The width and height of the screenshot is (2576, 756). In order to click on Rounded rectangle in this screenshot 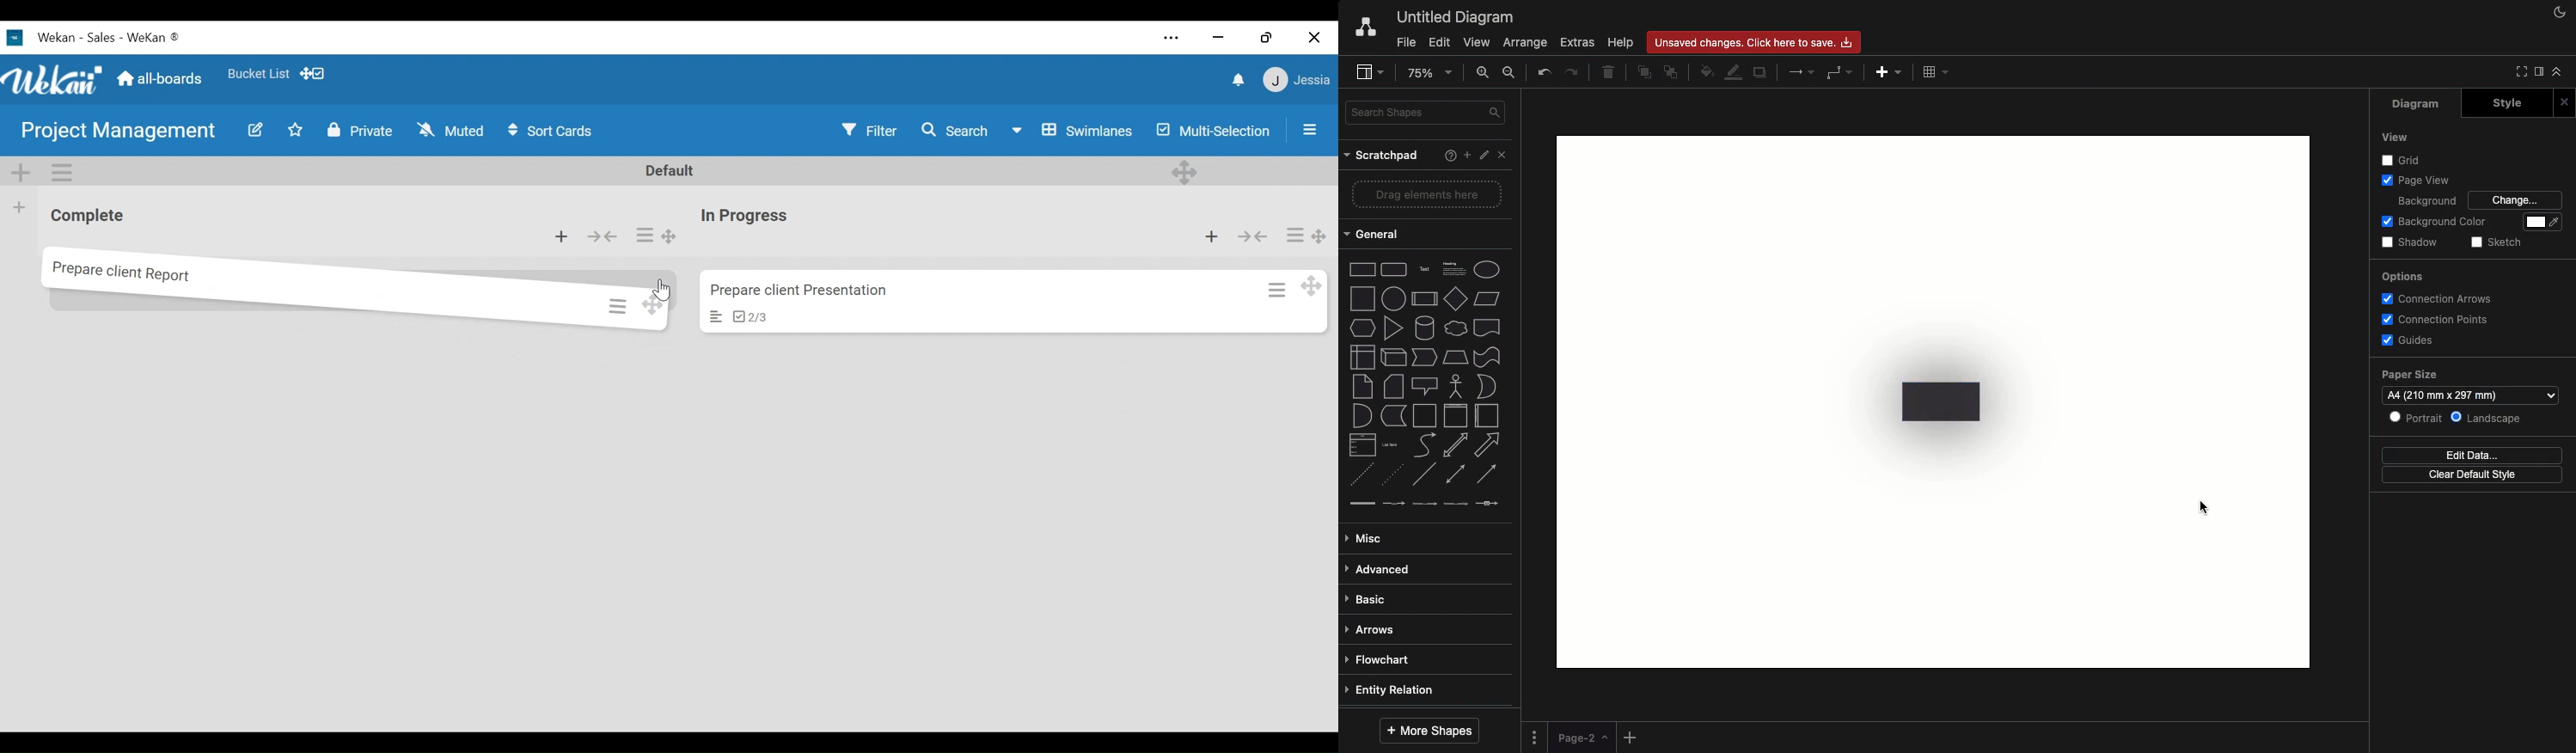, I will do `click(1396, 271)`.